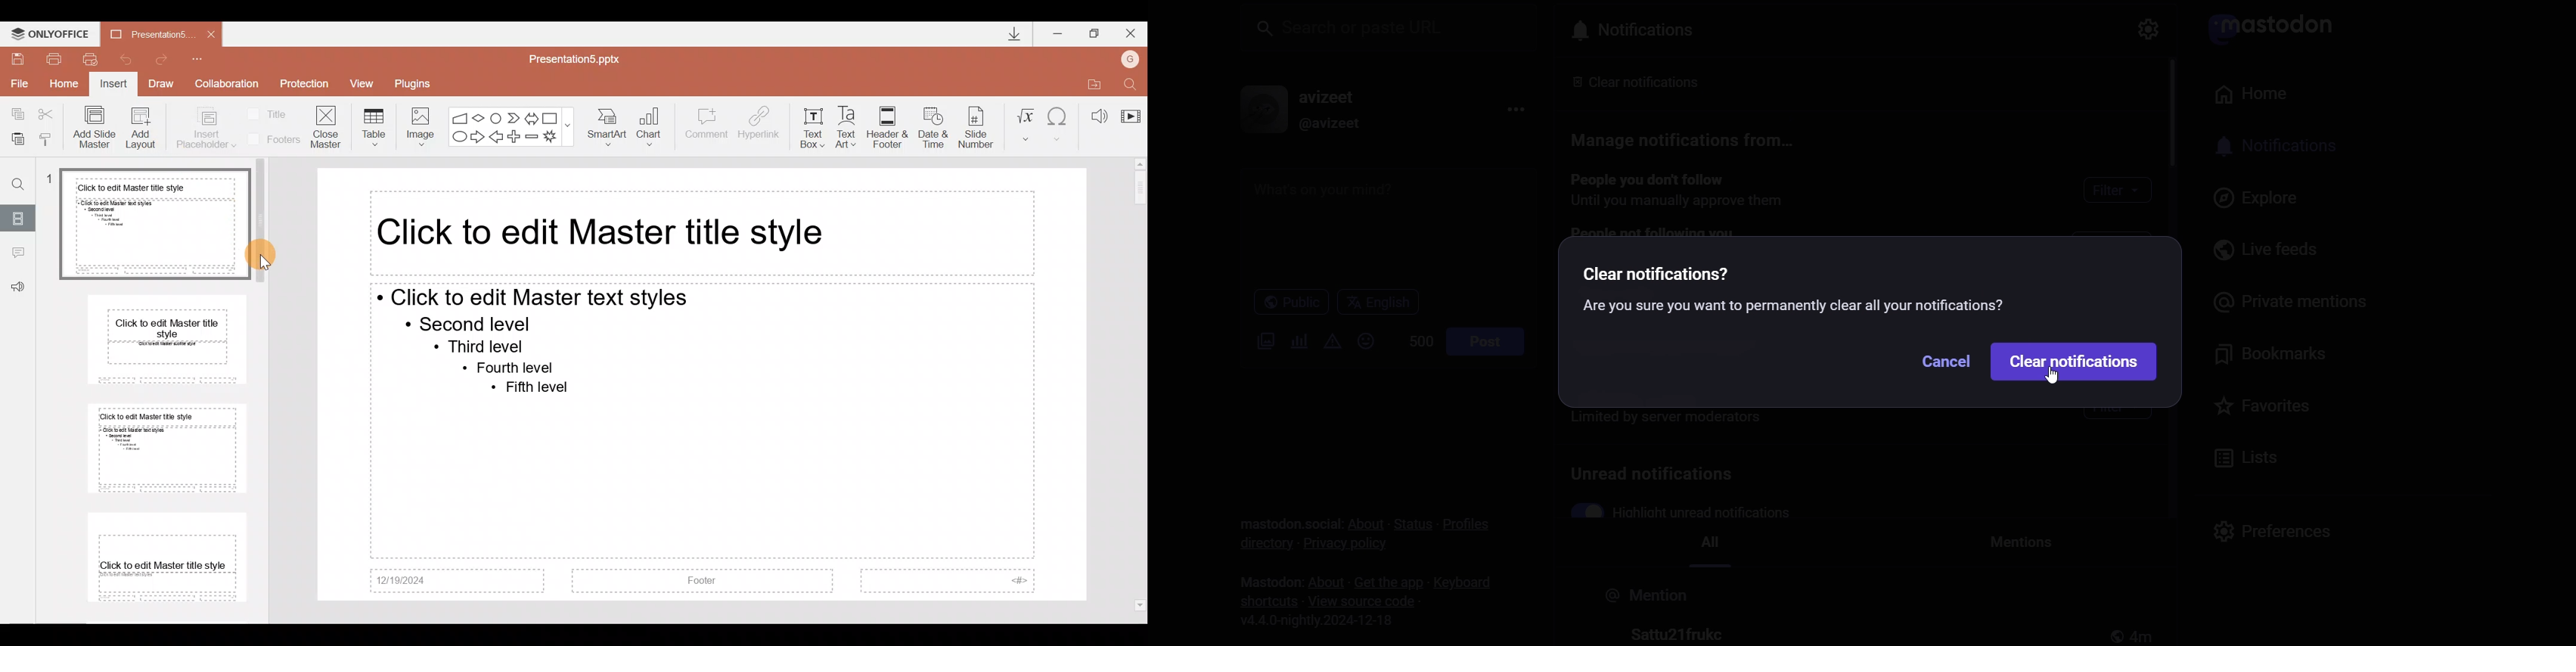 Image resolution: width=2576 pixels, height=672 pixels. What do you see at coordinates (327, 126) in the screenshot?
I see `Close masters` at bounding box center [327, 126].